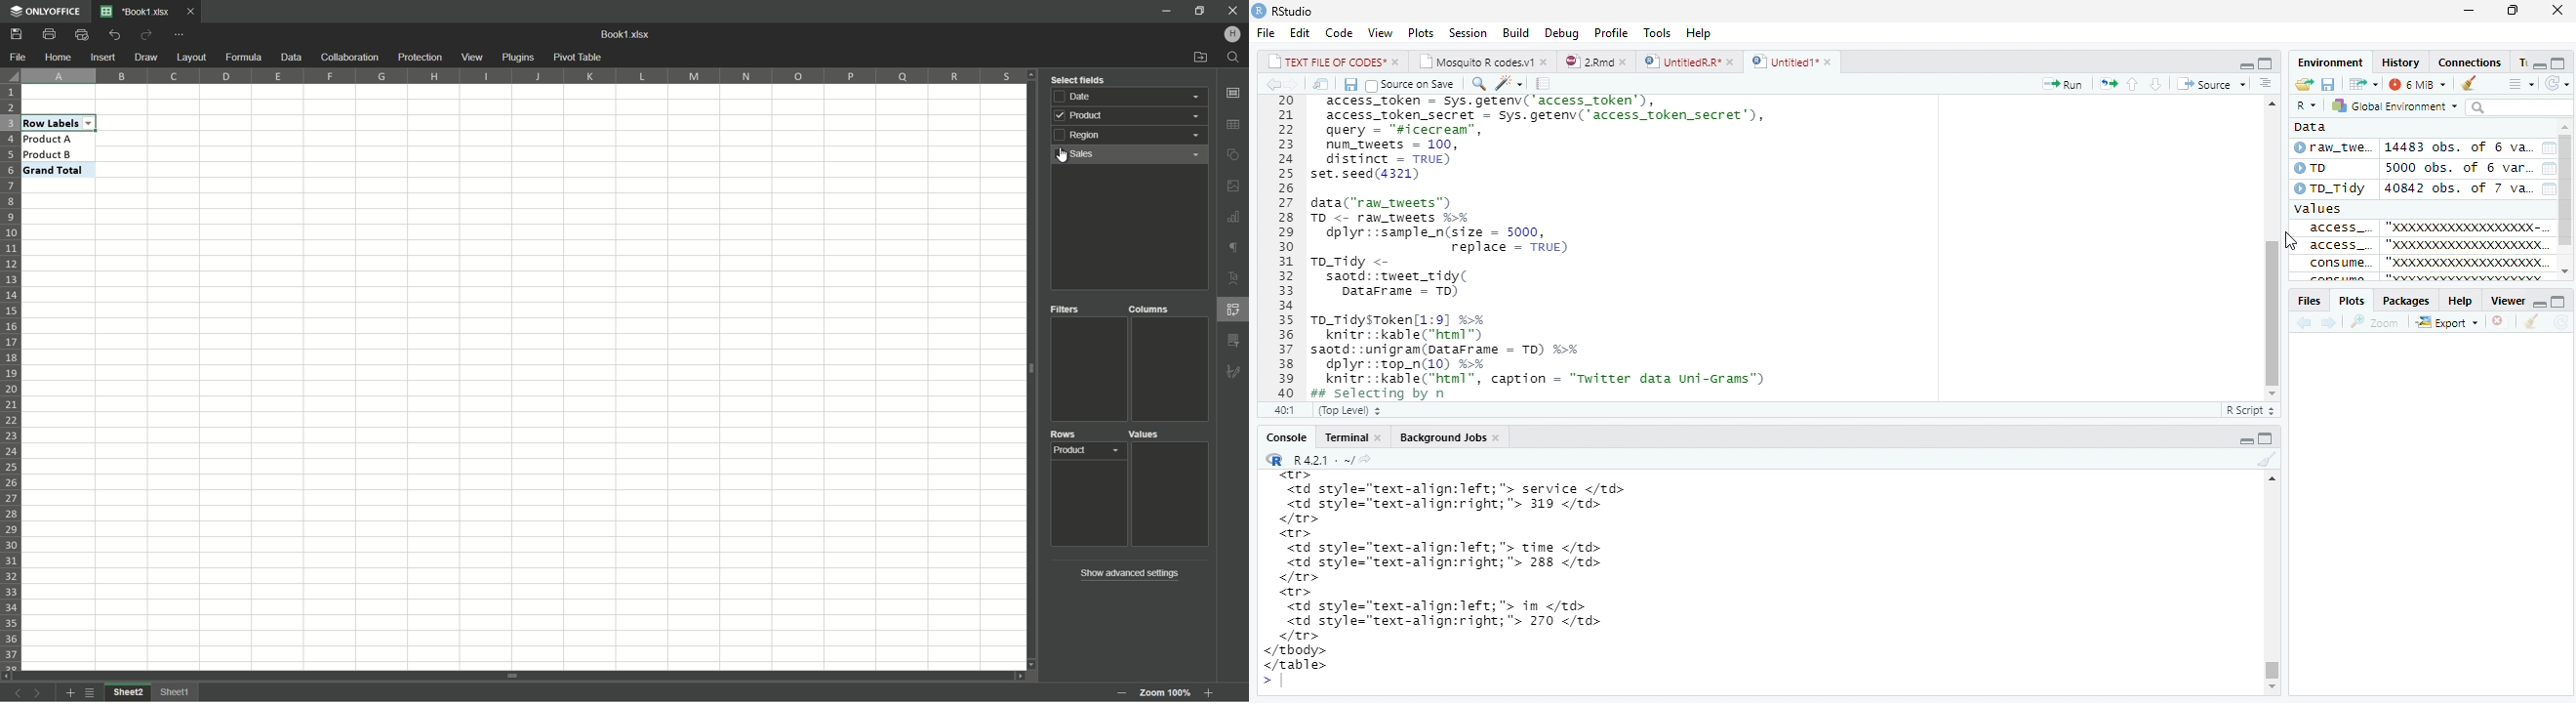 The width and height of the screenshot is (2576, 728). What do you see at coordinates (1611, 31) in the screenshot?
I see `Profile` at bounding box center [1611, 31].